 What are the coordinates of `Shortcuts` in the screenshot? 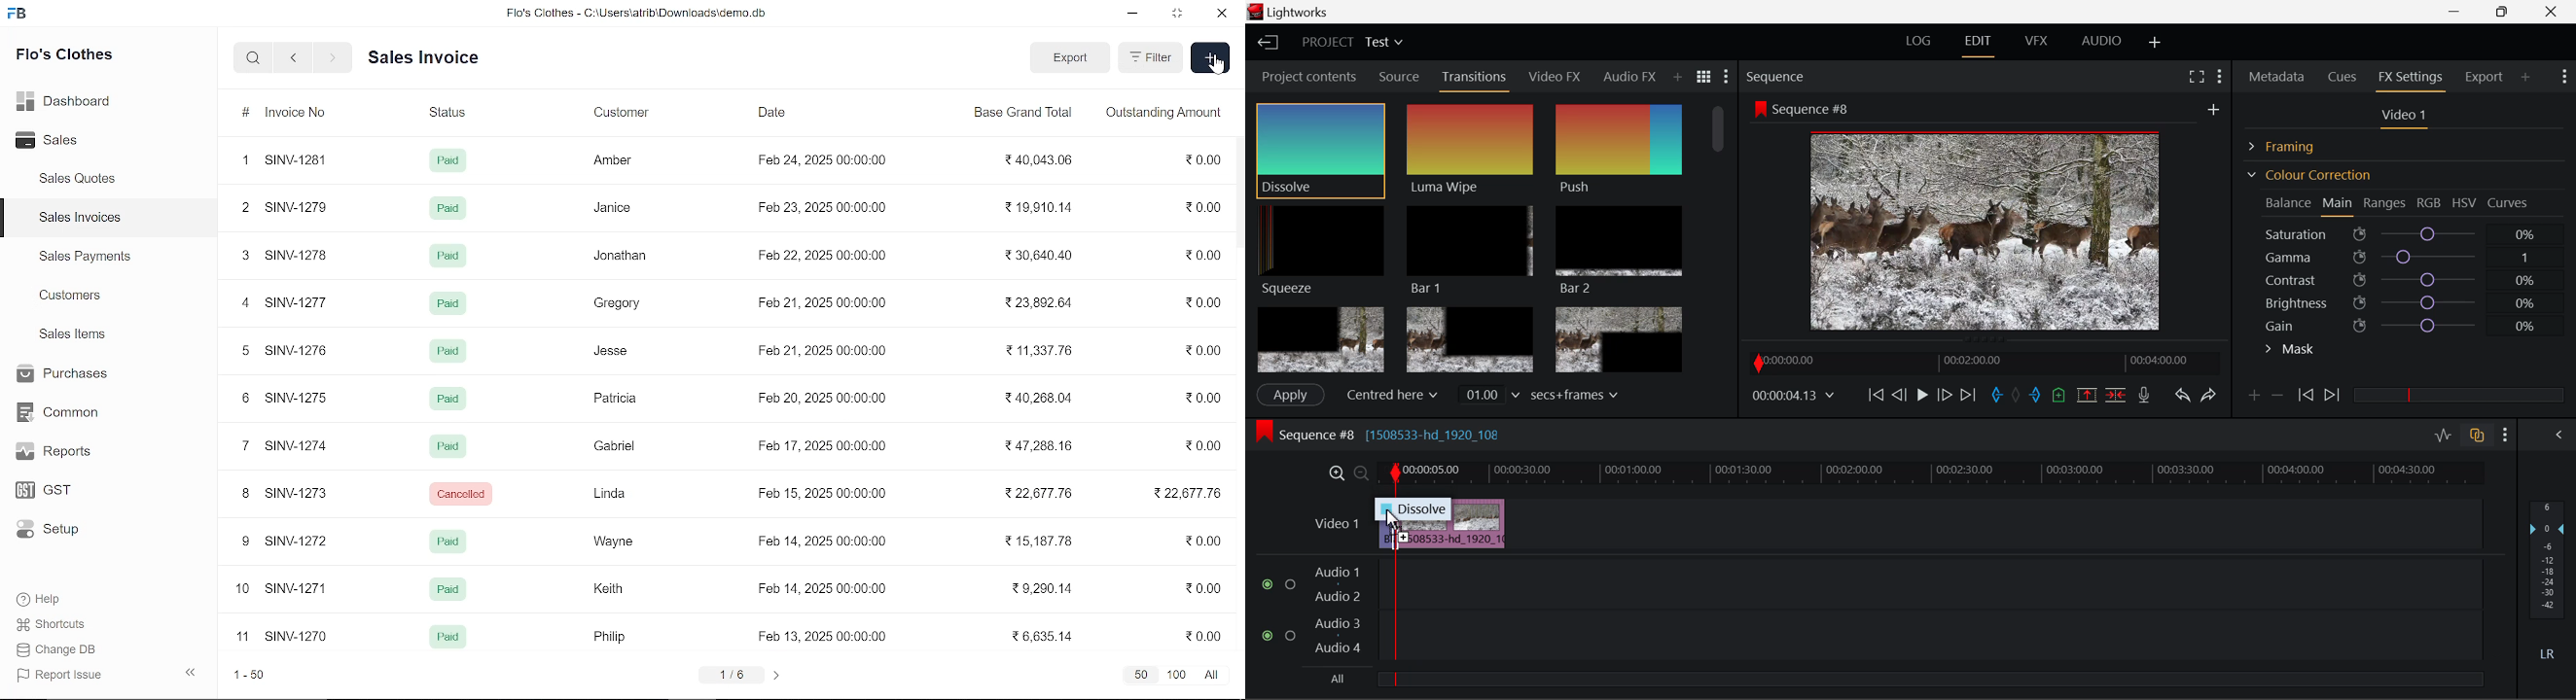 It's located at (53, 624).